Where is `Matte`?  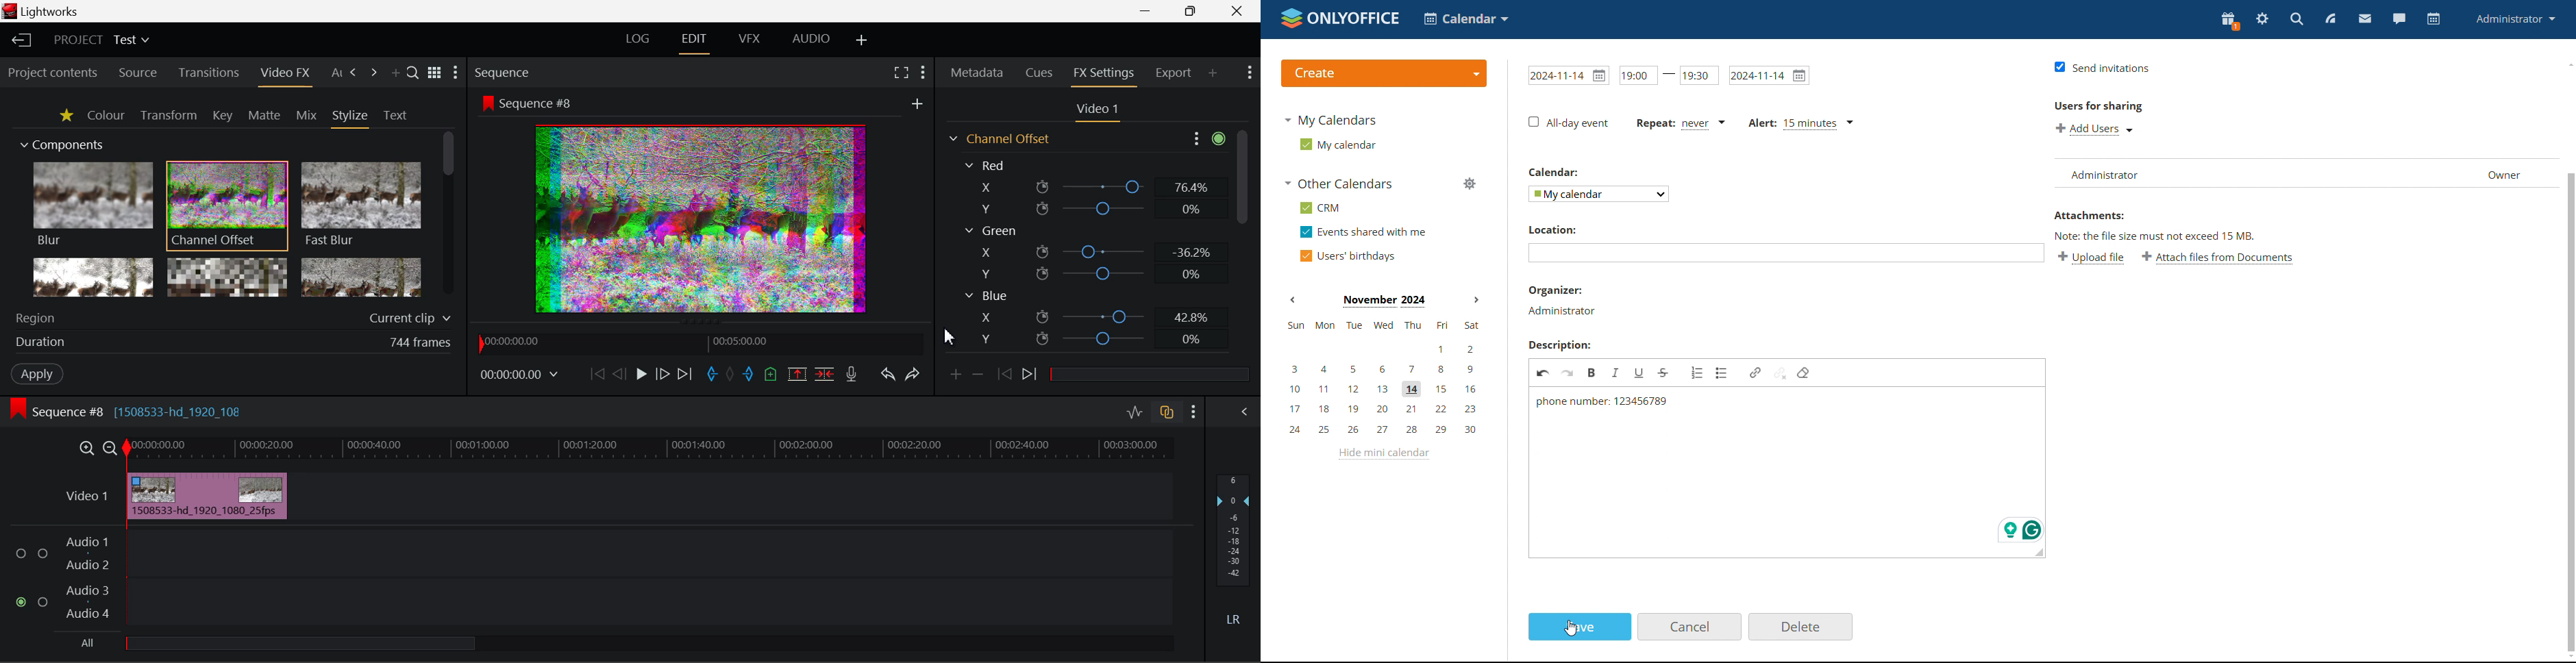 Matte is located at coordinates (265, 116).